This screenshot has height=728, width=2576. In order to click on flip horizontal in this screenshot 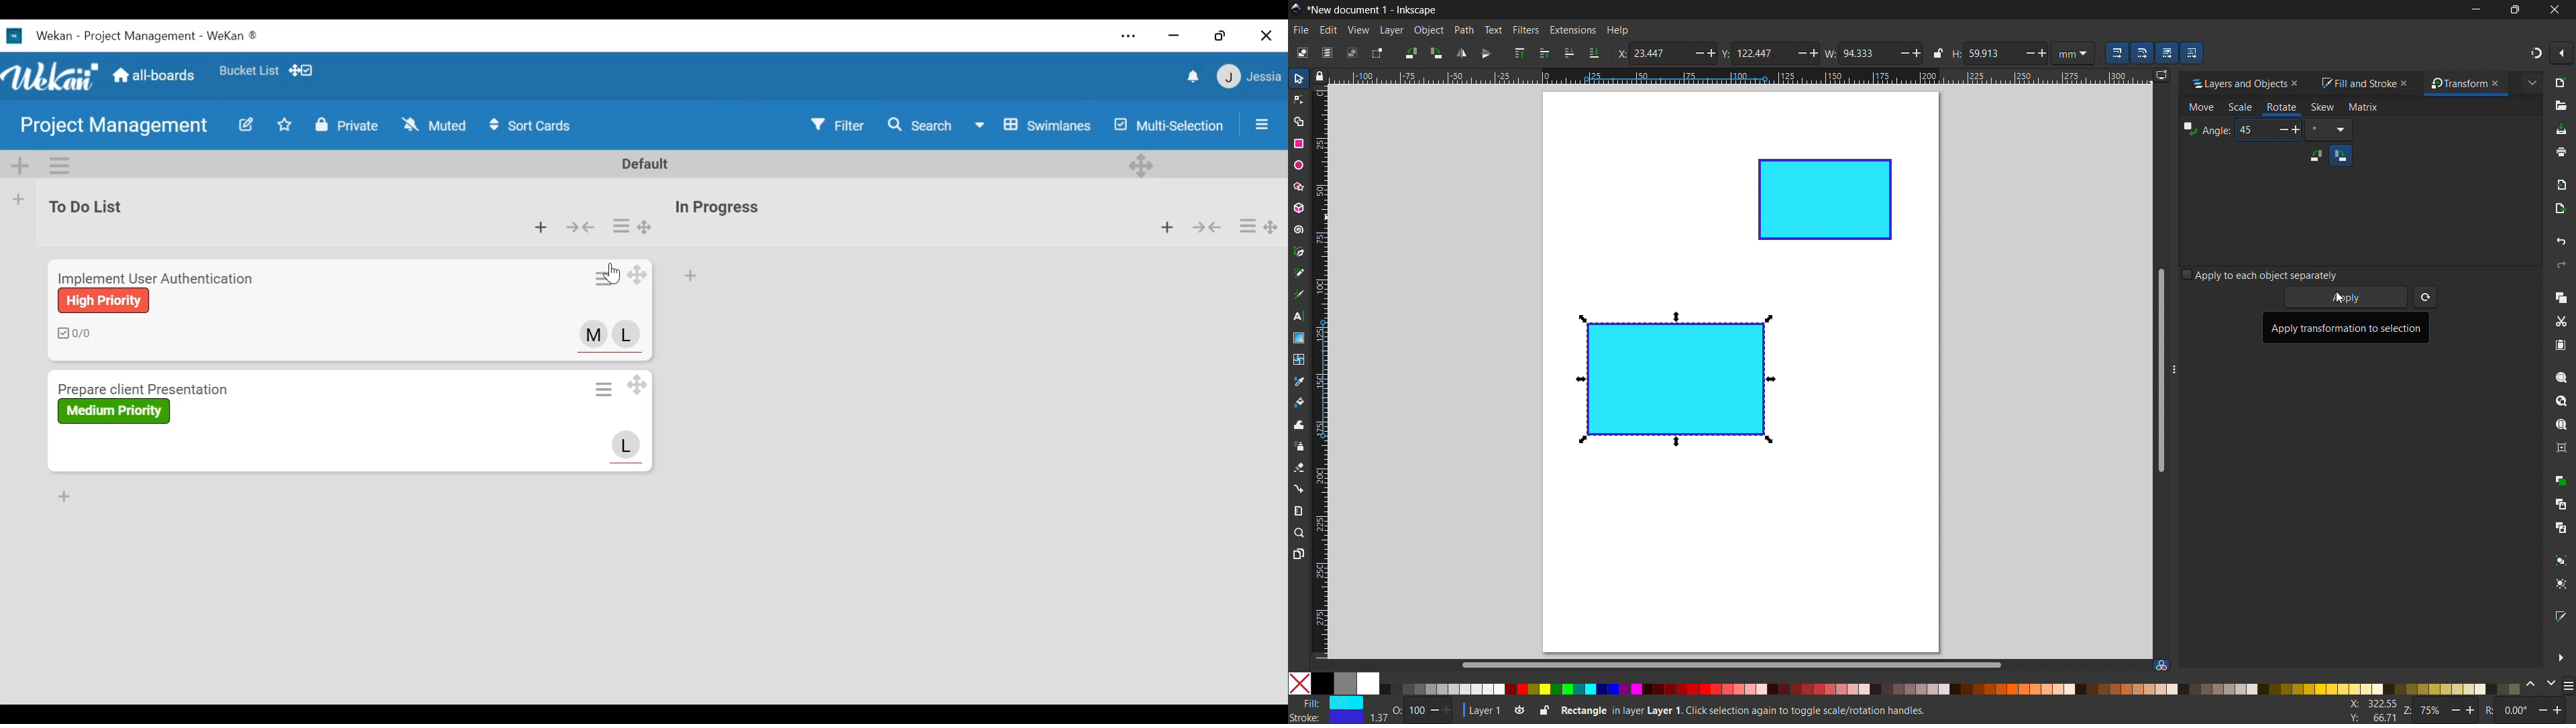, I will do `click(1460, 53)`.